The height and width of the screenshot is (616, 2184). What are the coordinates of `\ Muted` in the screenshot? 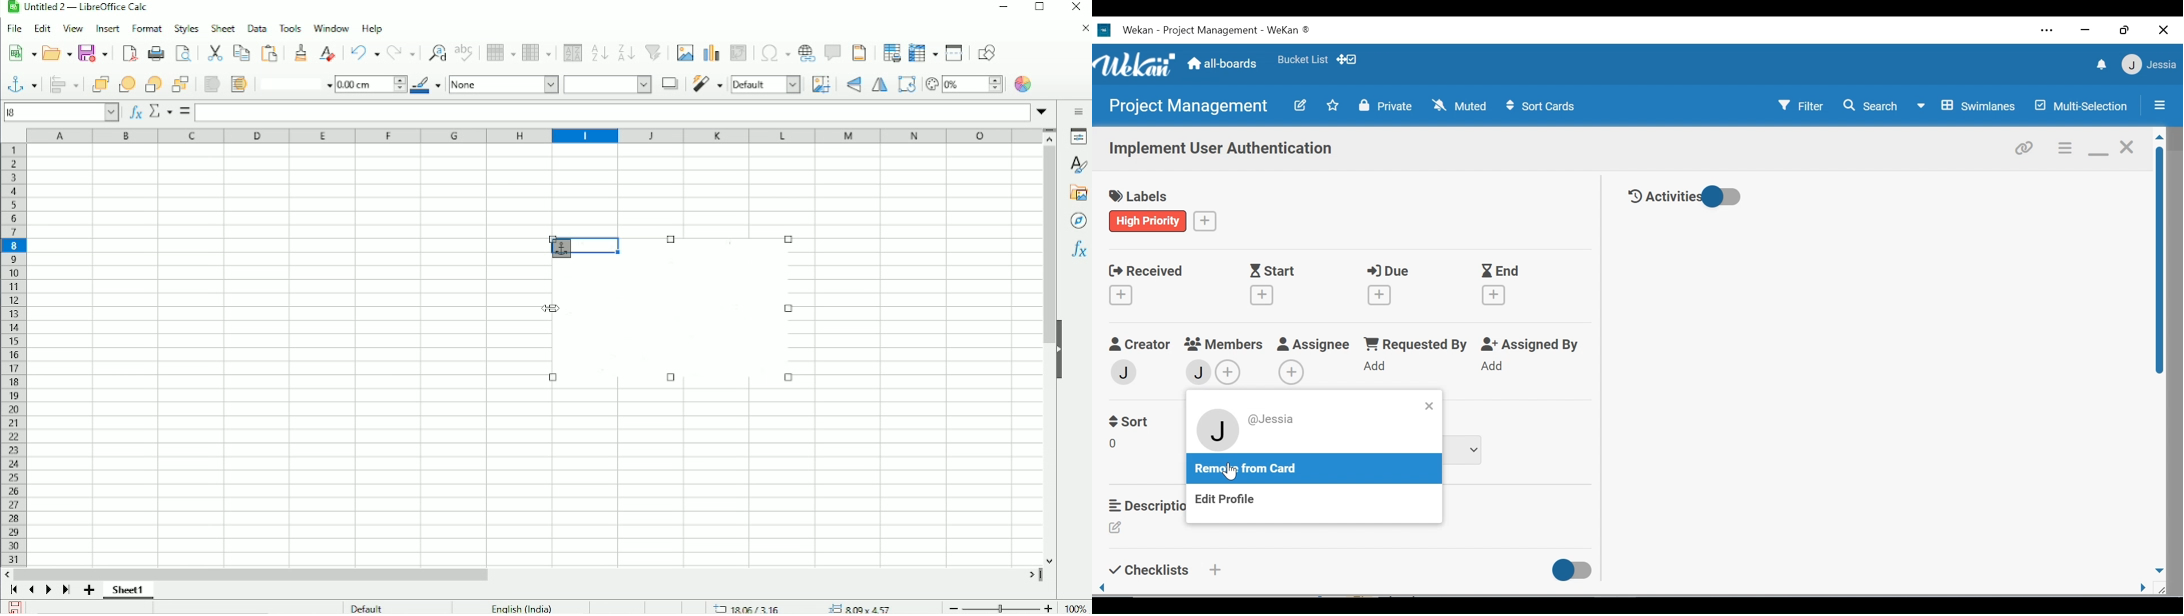 It's located at (1461, 106).